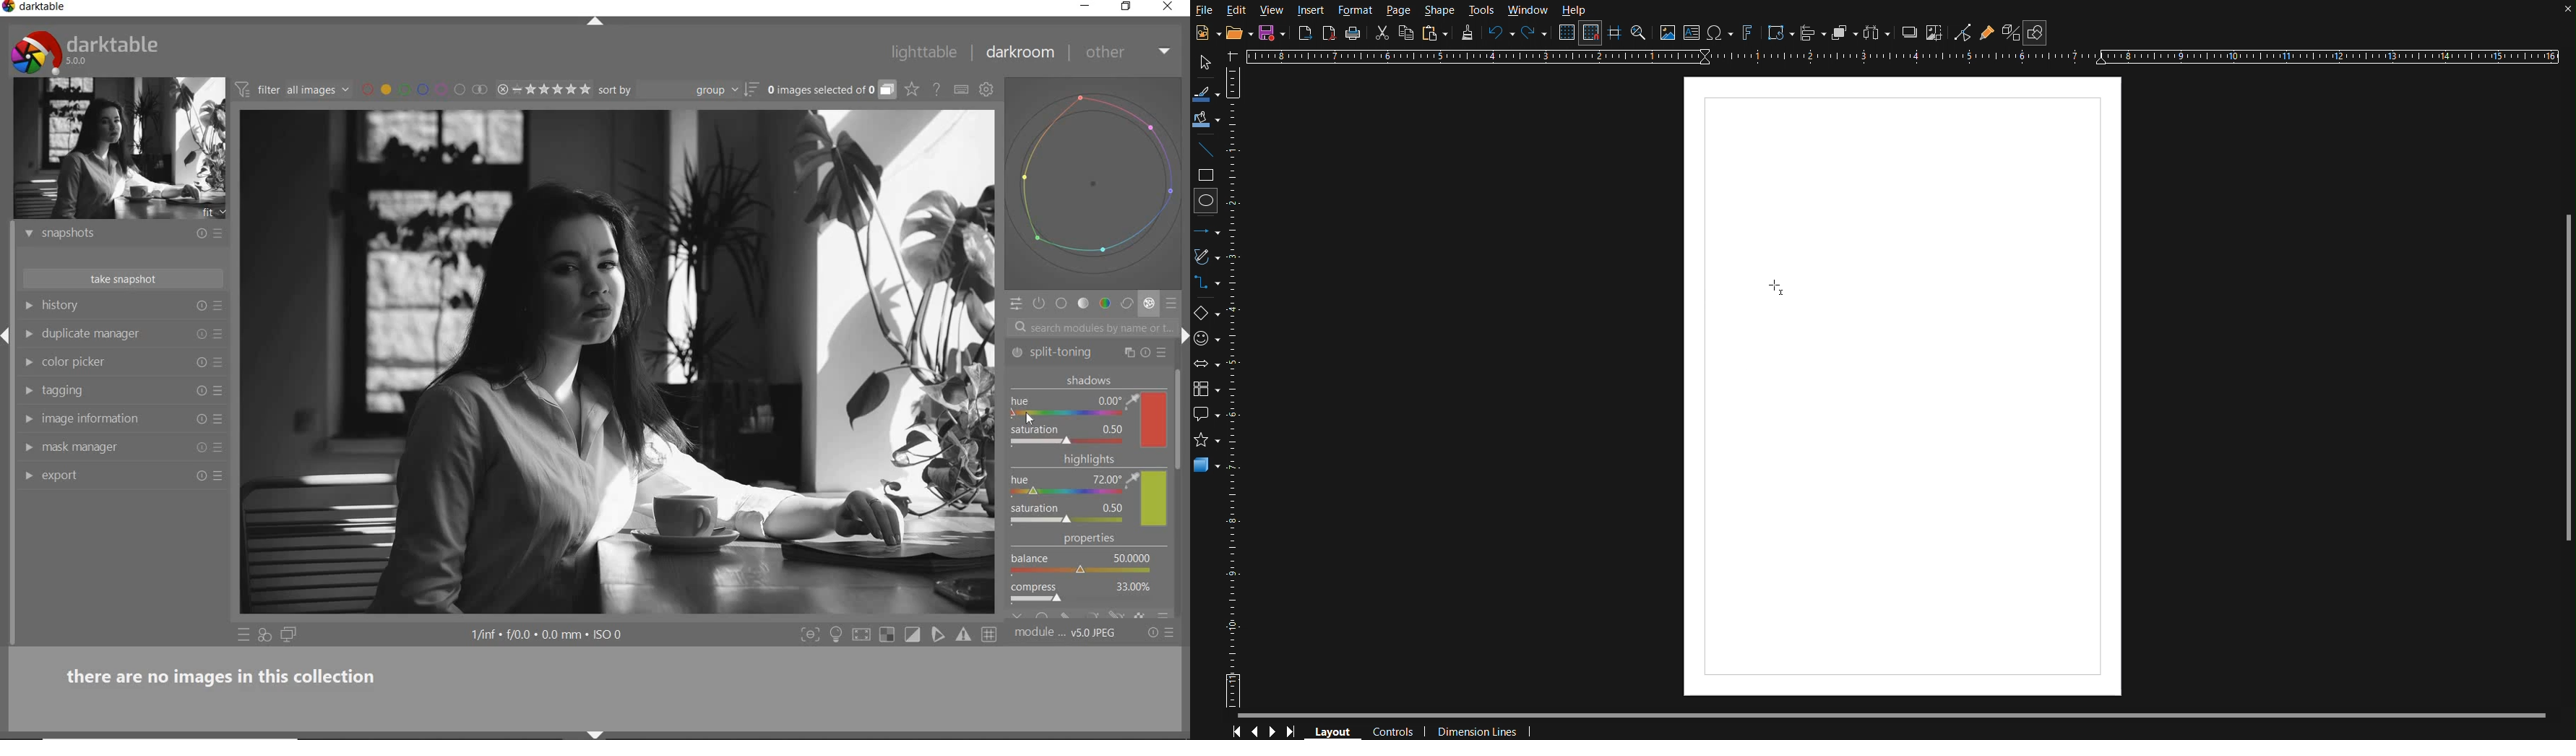 The image size is (2576, 756). What do you see at coordinates (863, 635) in the screenshot?
I see `toggle high quality processing` at bounding box center [863, 635].